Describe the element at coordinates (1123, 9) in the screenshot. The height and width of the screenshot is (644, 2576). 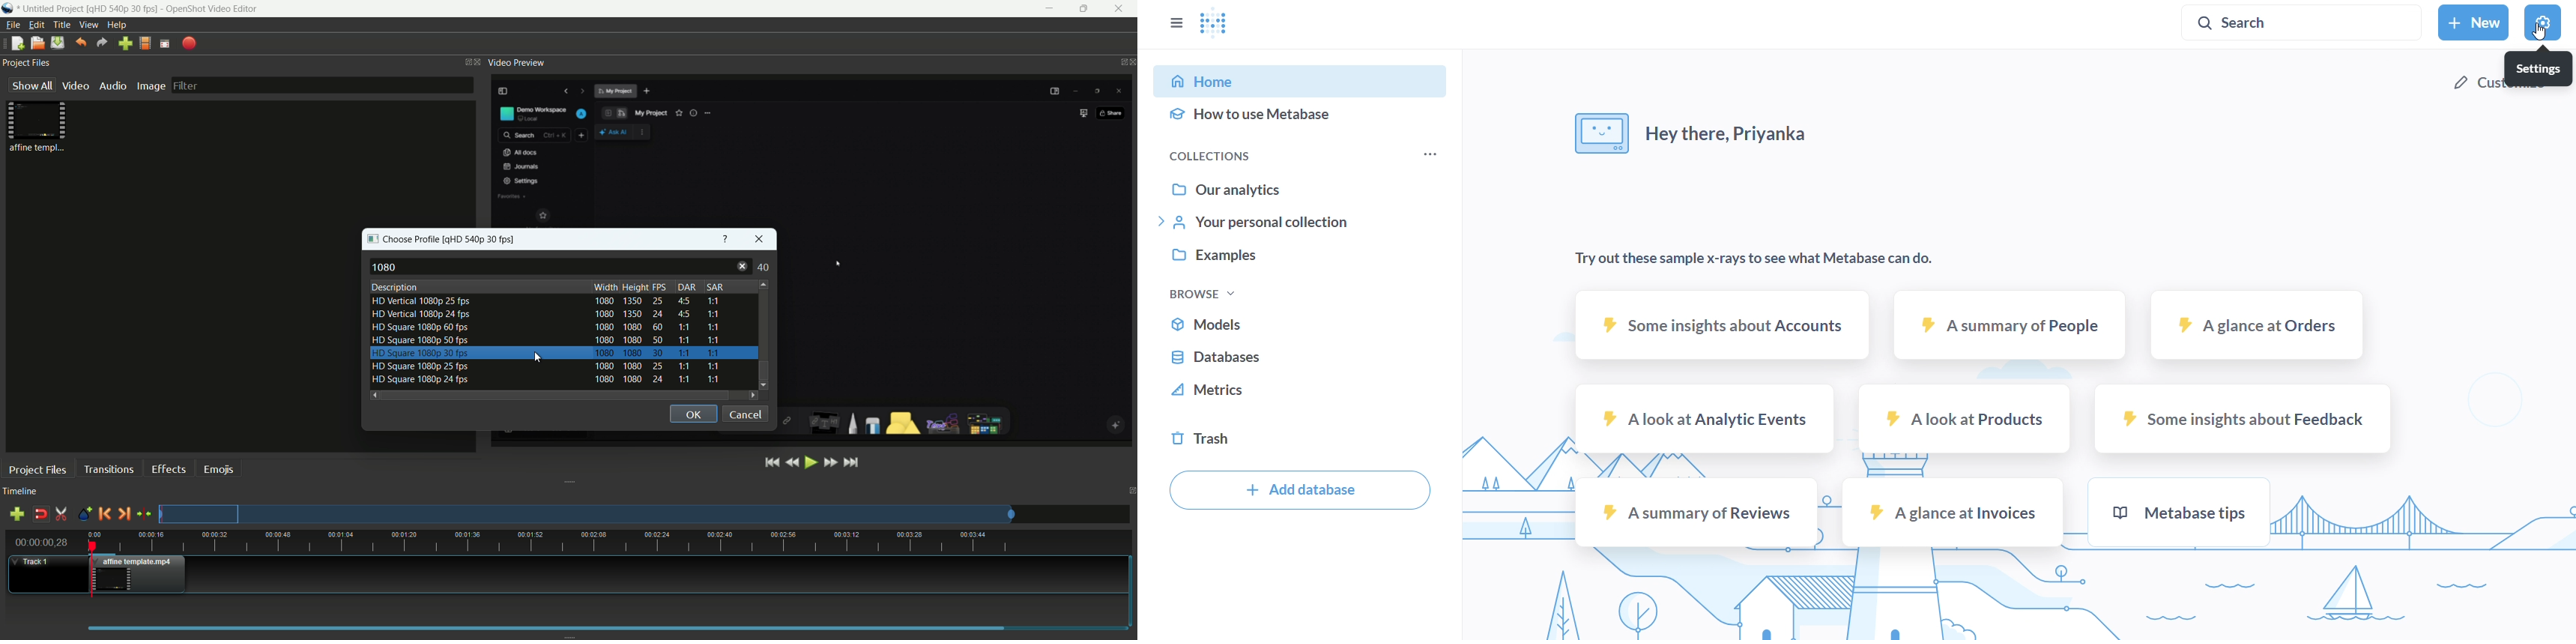
I see `close app` at that location.